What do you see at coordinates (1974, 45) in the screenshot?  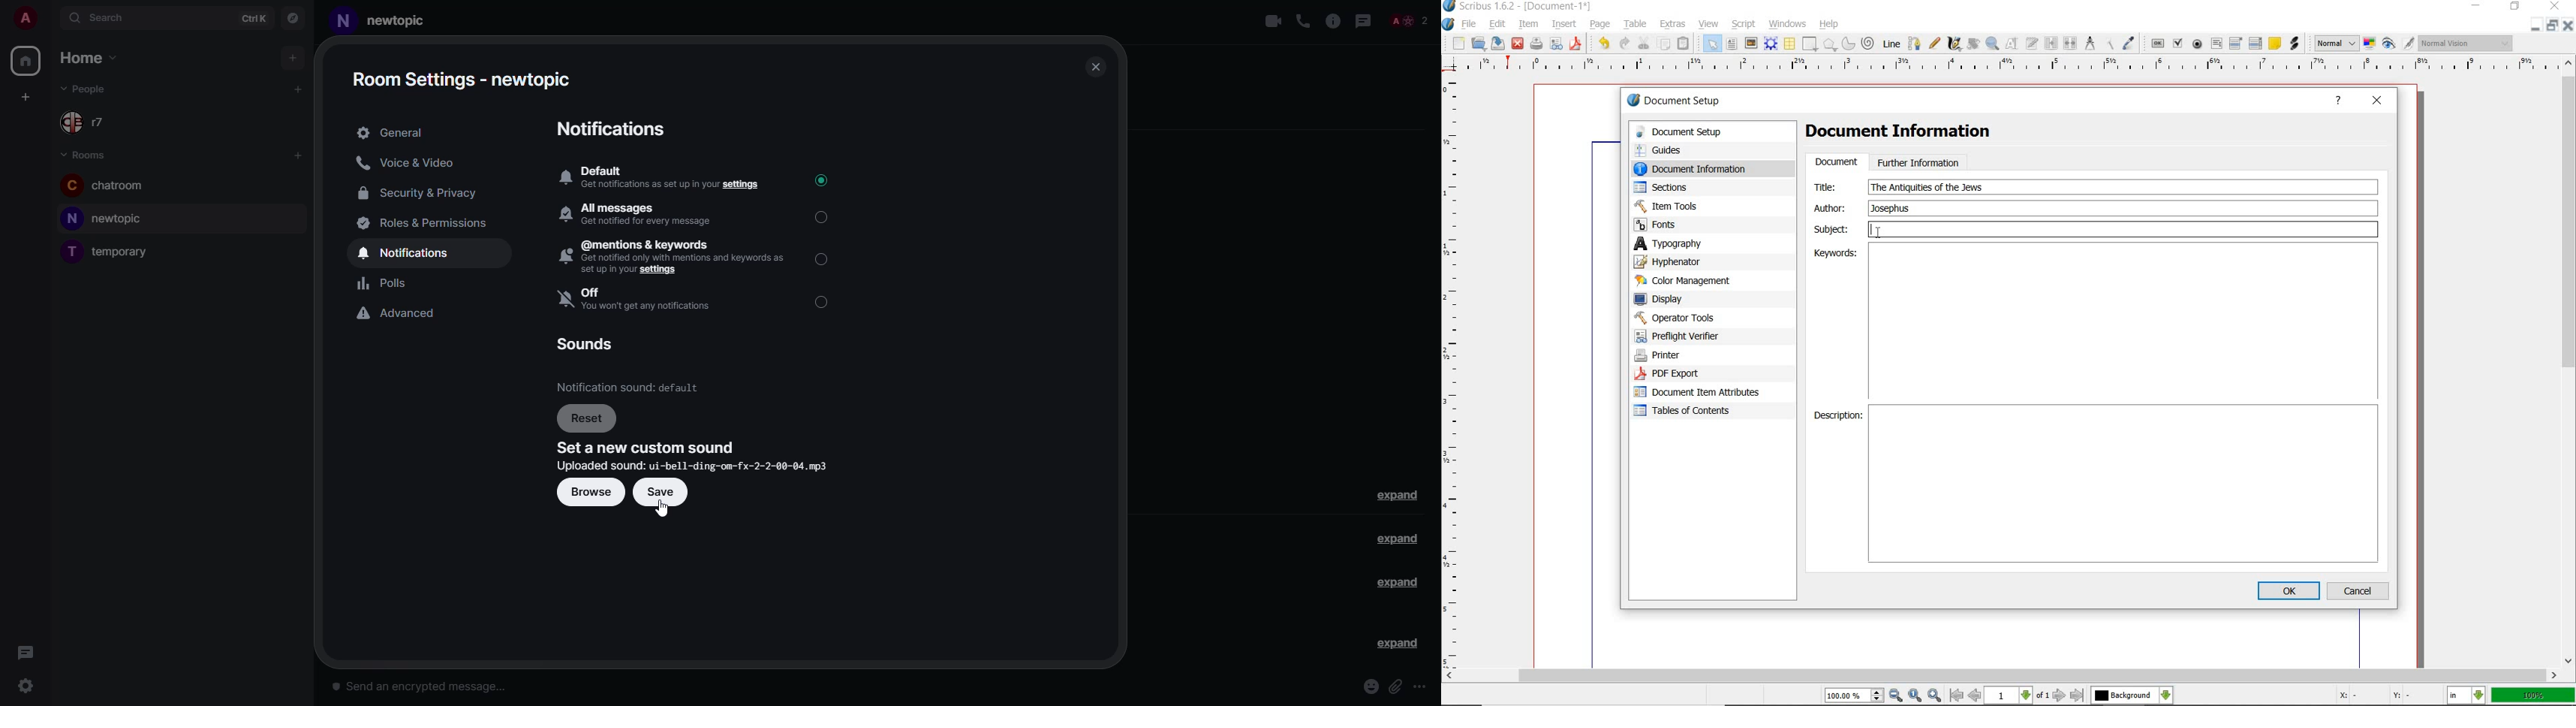 I see `rotate item` at bounding box center [1974, 45].